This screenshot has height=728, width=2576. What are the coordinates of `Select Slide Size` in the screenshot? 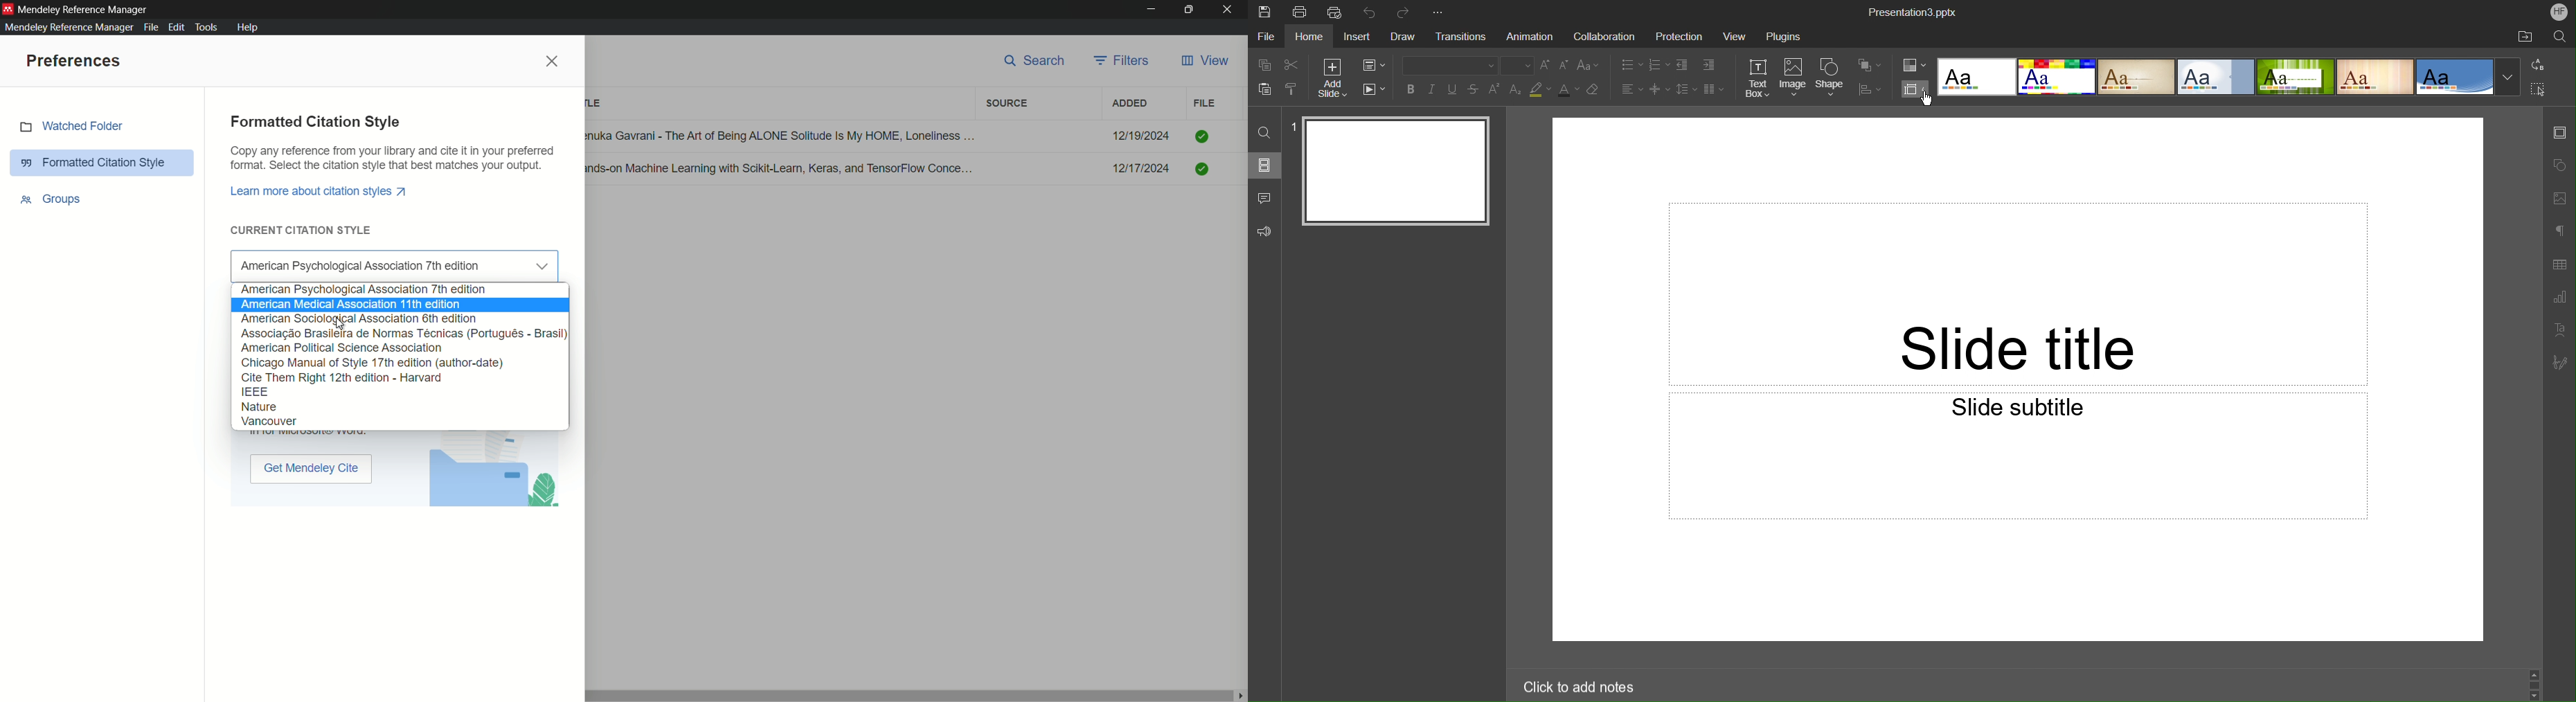 It's located at (1915, 89).